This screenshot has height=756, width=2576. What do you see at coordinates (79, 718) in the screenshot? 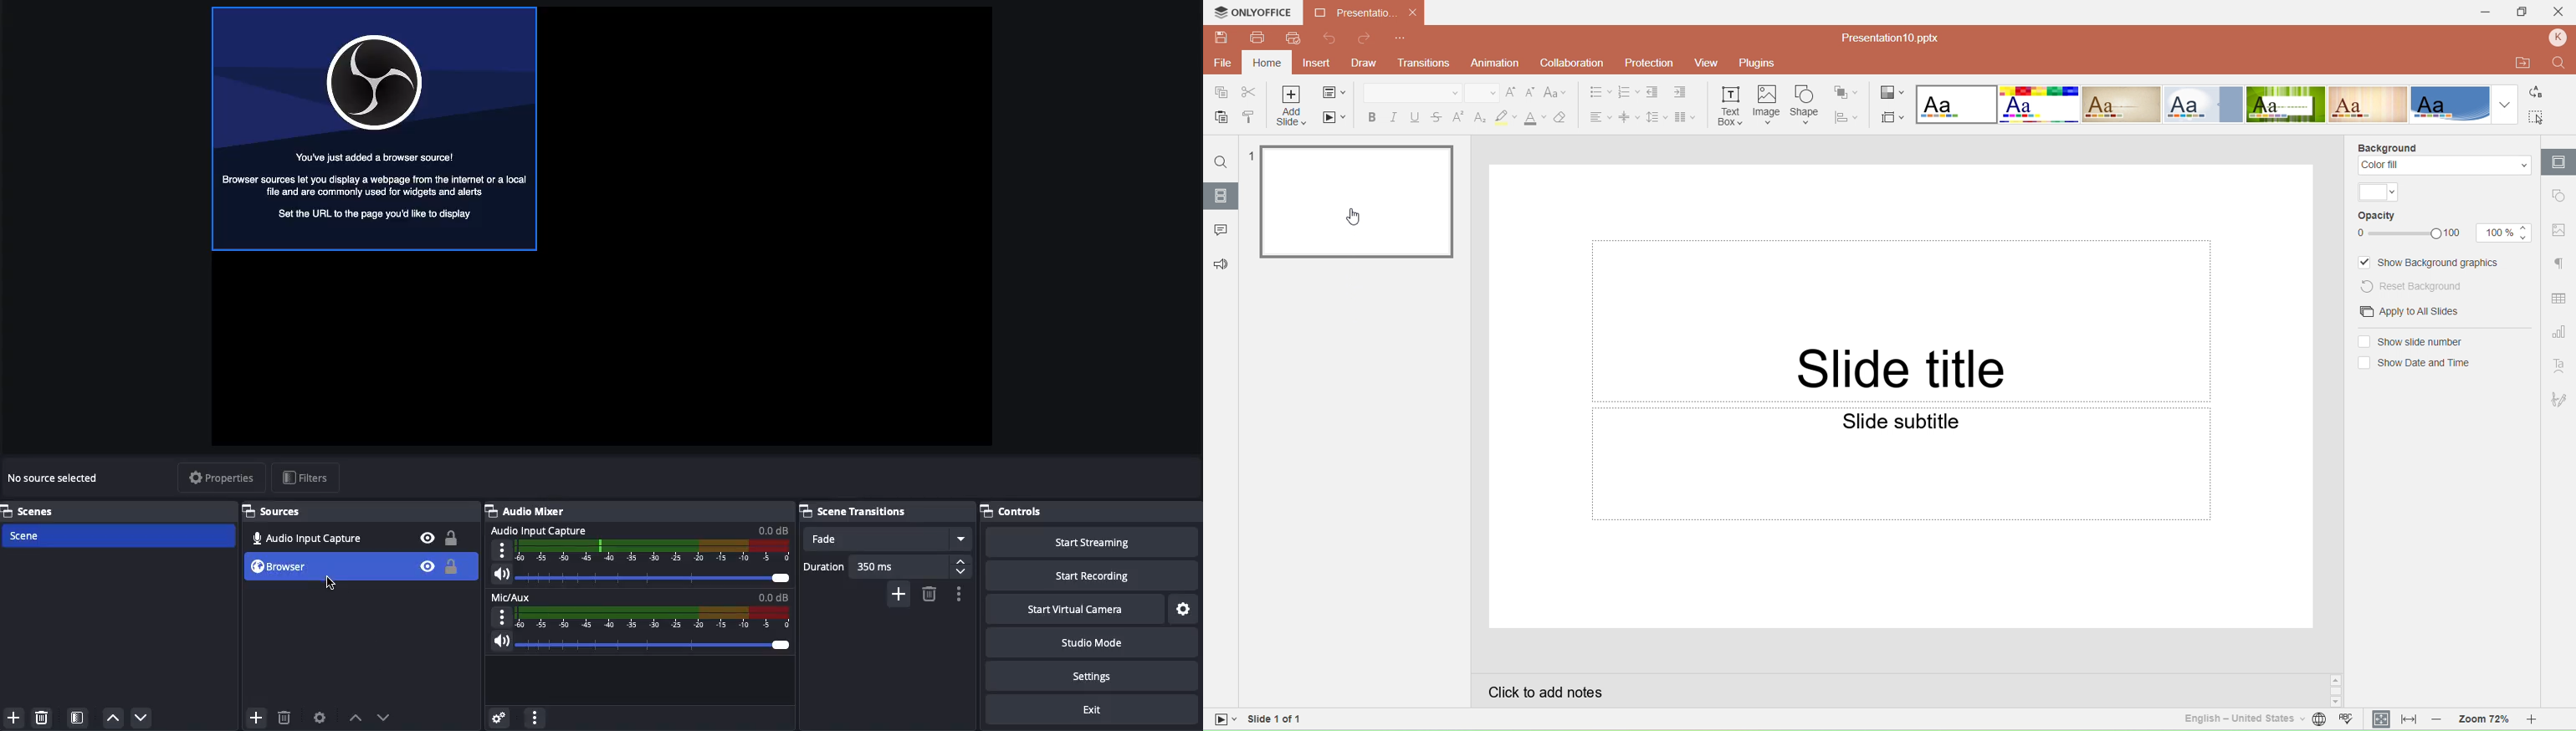
I see `Scene filter` at bounding box center [79, 718].